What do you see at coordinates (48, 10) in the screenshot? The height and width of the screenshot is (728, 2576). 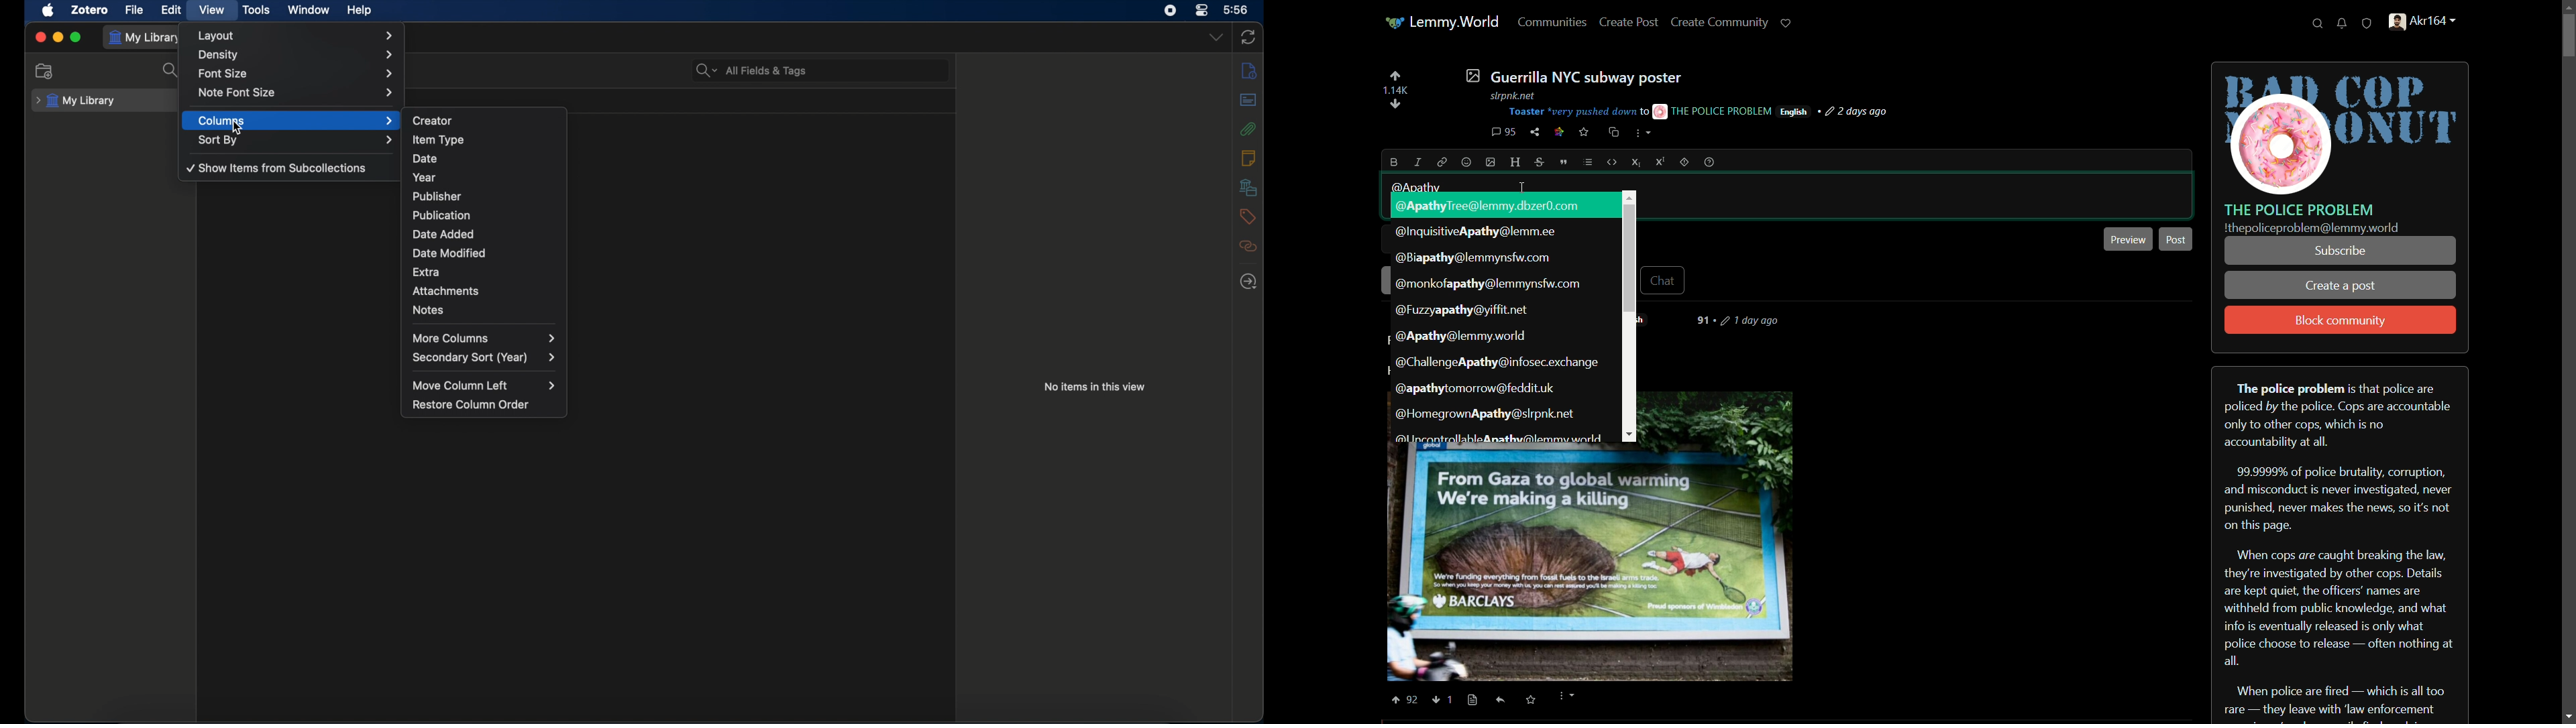 I see `apple icon` at bounding box center [48, 10].